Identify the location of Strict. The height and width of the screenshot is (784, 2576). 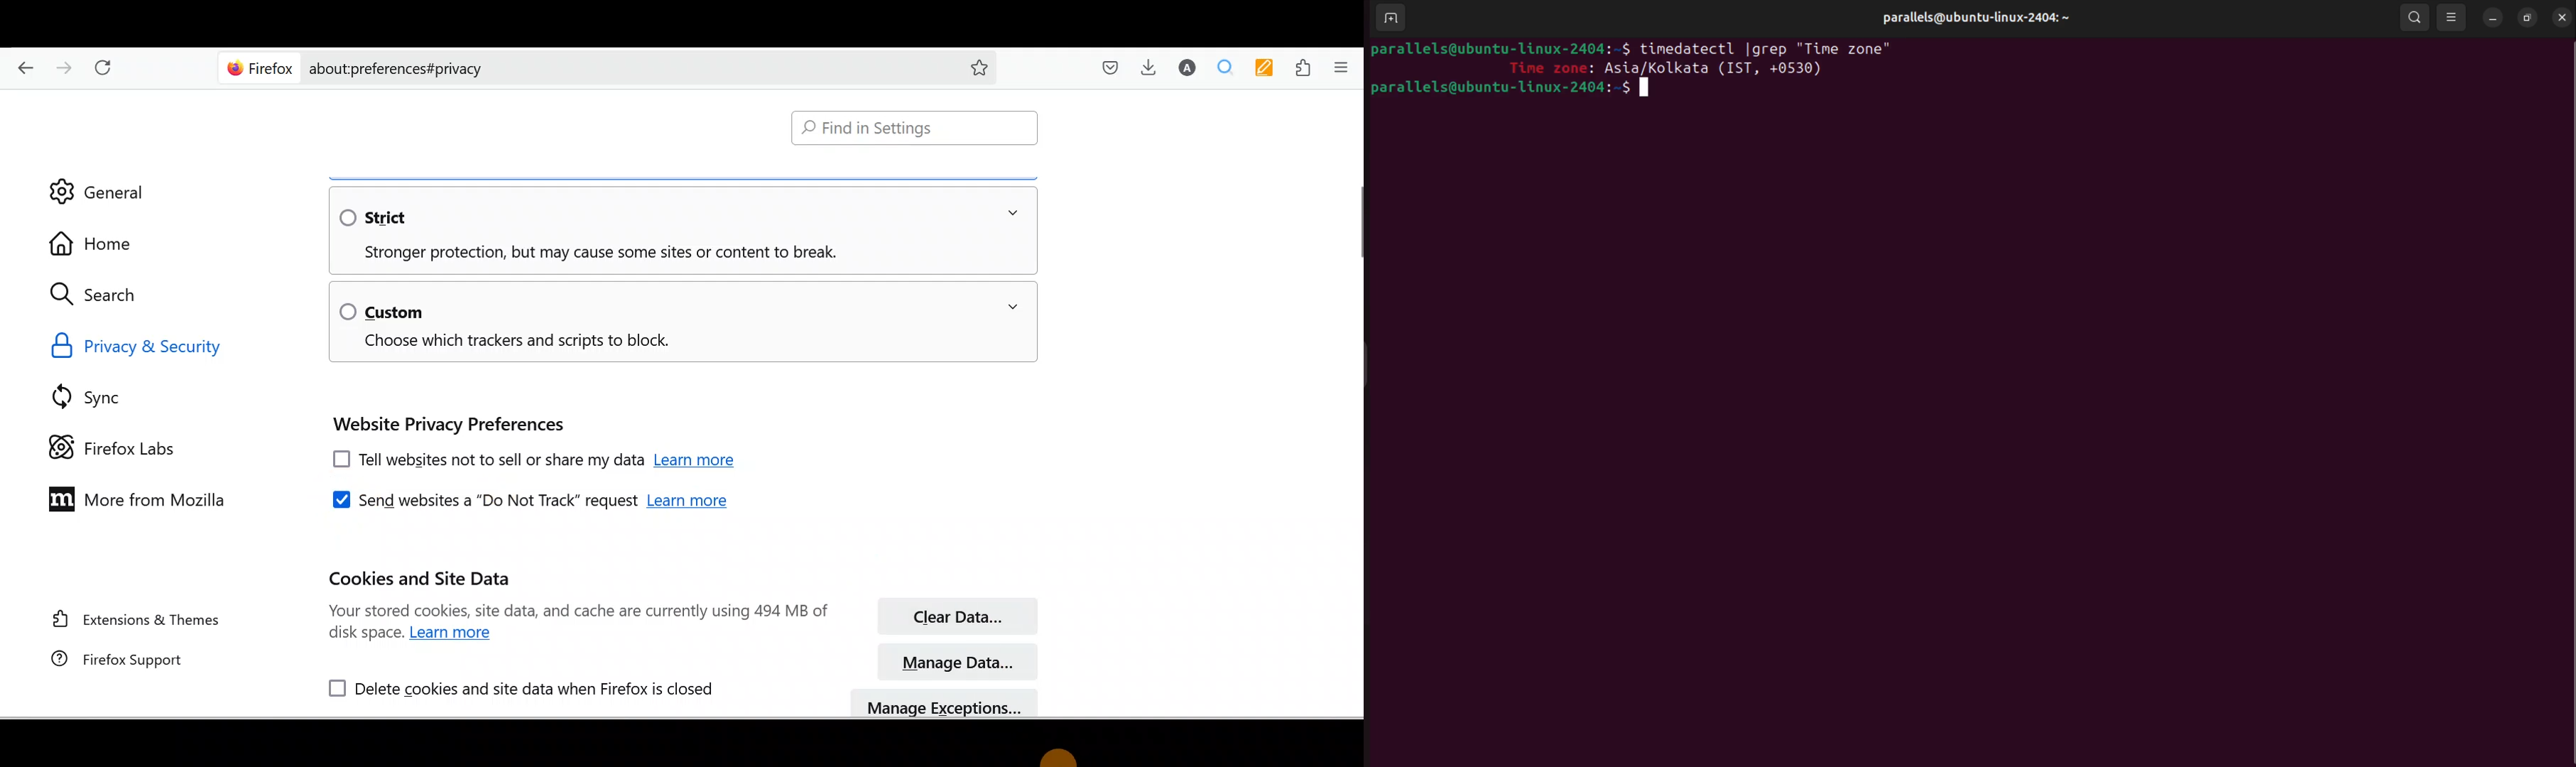
(386, 217).